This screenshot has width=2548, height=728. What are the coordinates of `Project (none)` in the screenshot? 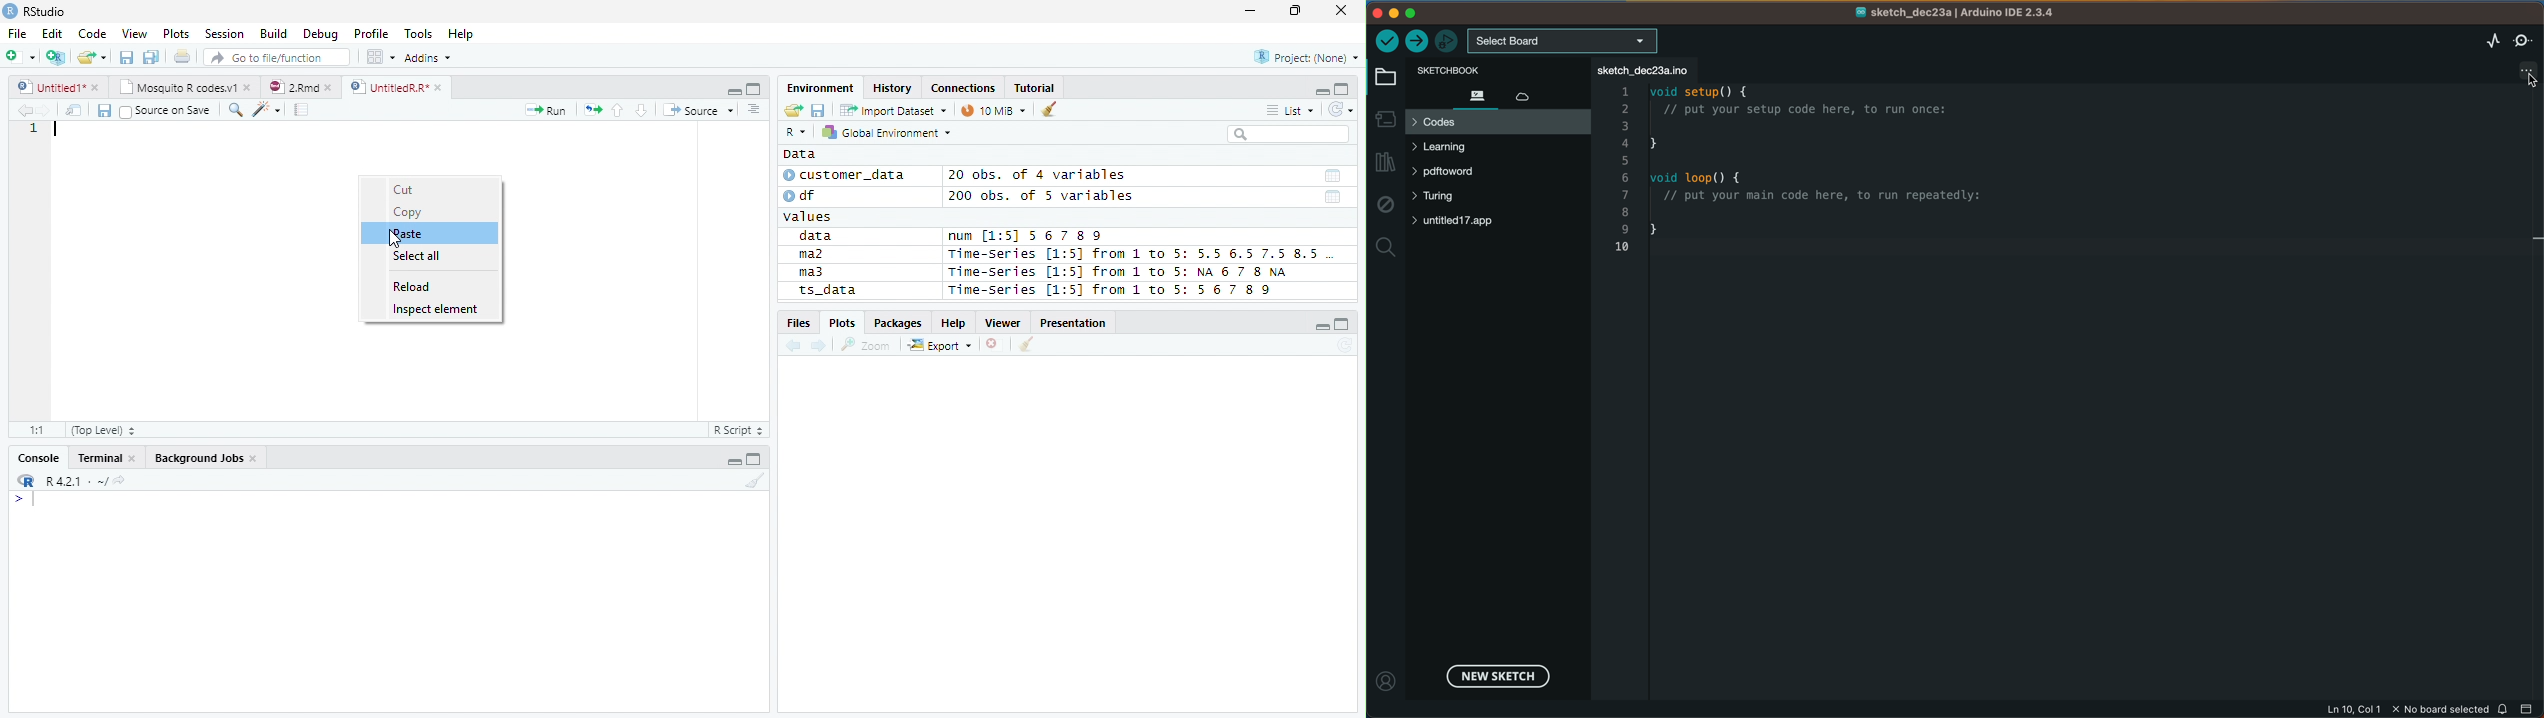 It's located at (1309, 55).